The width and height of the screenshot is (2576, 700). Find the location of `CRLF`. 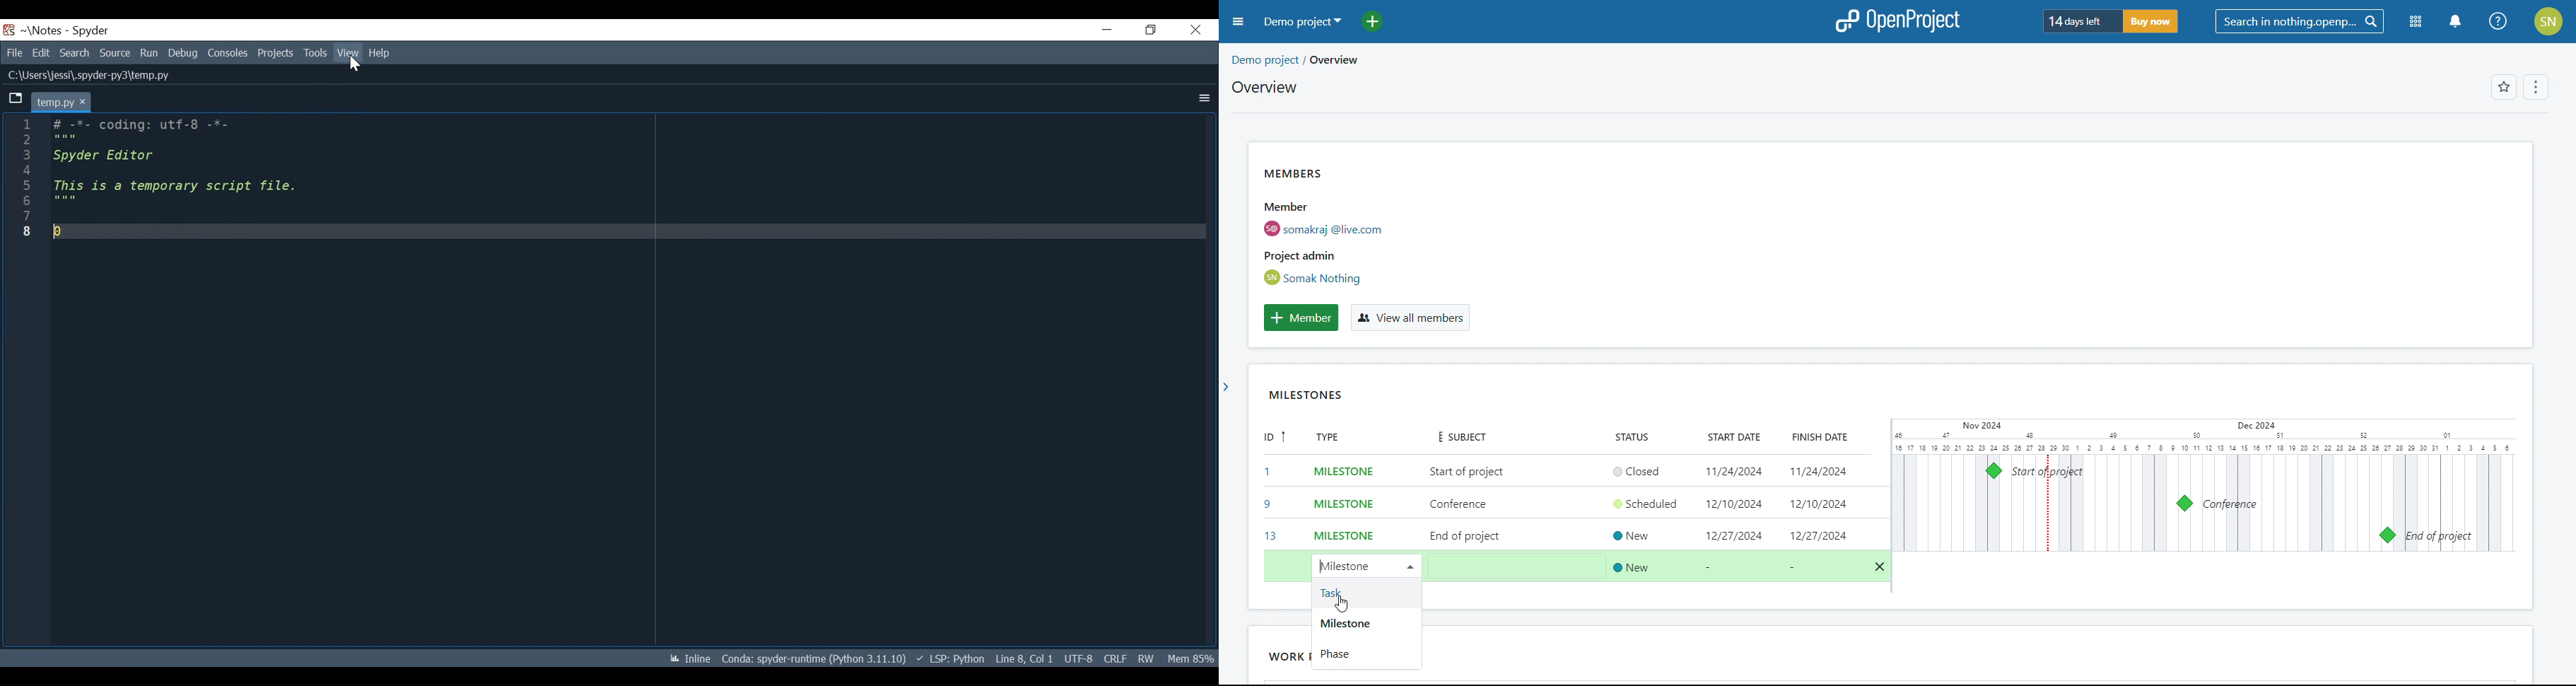

CRLF is located at coordinates (1114, 658).